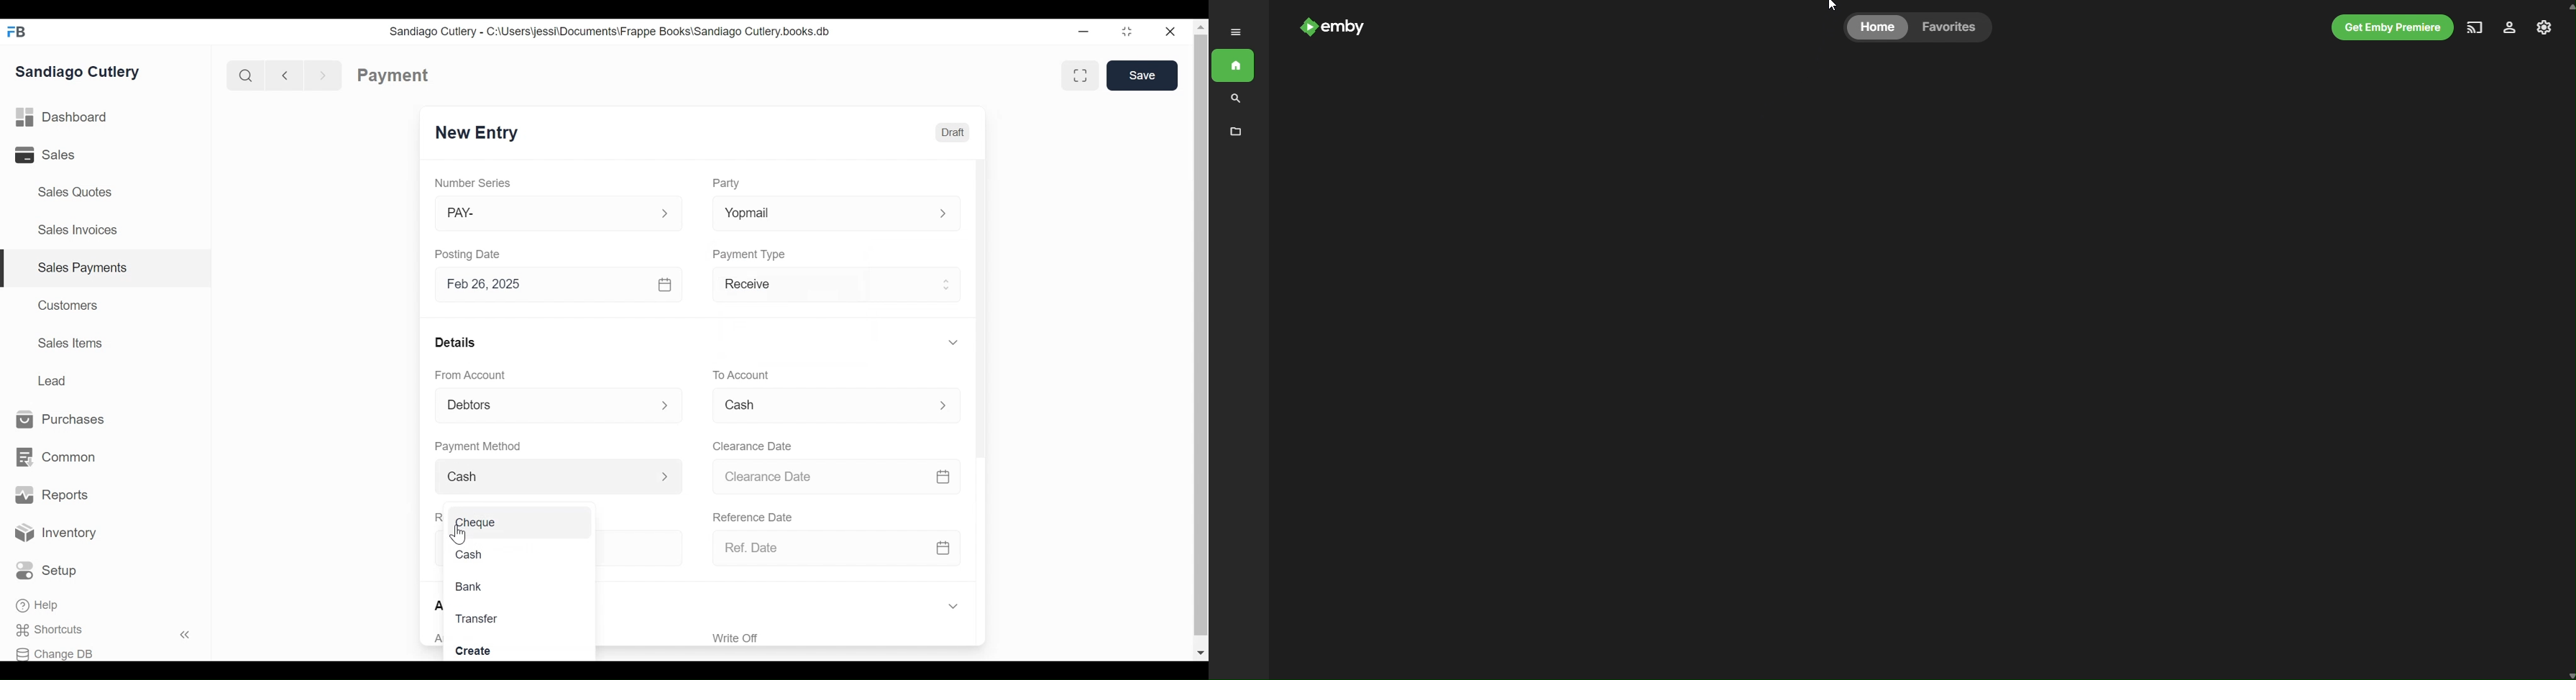 This screenshot has height=700, width=2576. What do you see at coordinates (824, 284) in the screenshot?
I see `Receive` at bounding box center [824, 284].